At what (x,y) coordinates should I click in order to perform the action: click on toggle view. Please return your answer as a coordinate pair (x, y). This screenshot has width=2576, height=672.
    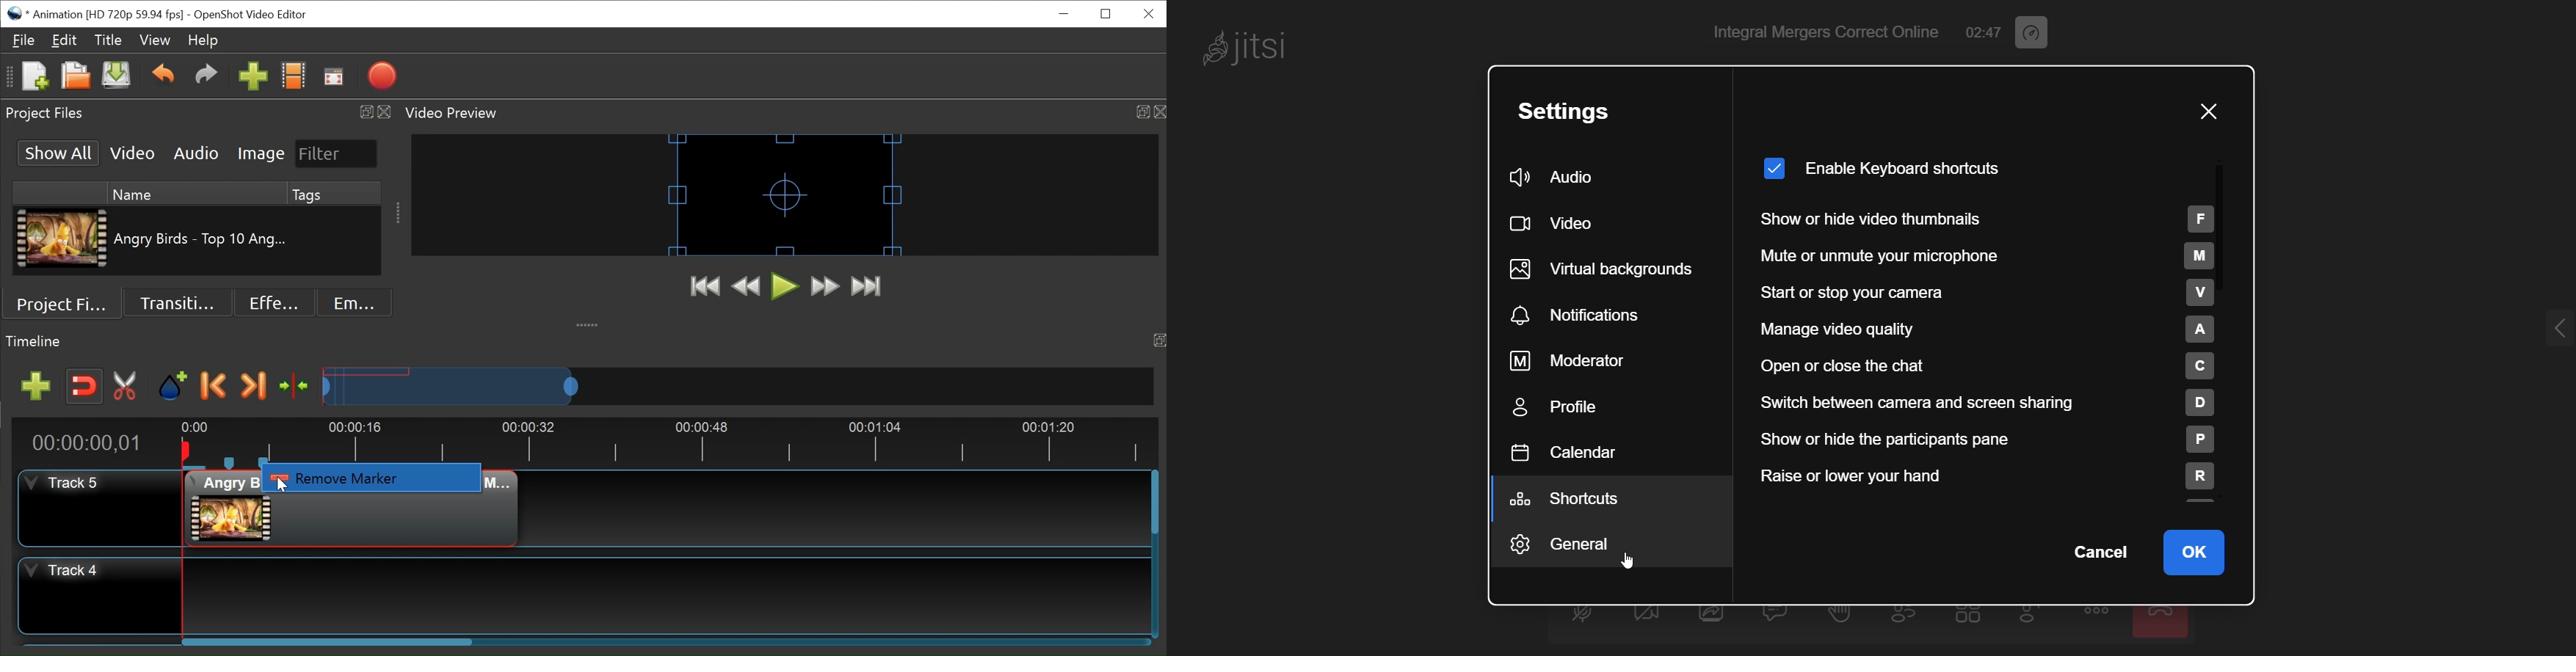
    Looking at the image, I should click on (1967, 615).